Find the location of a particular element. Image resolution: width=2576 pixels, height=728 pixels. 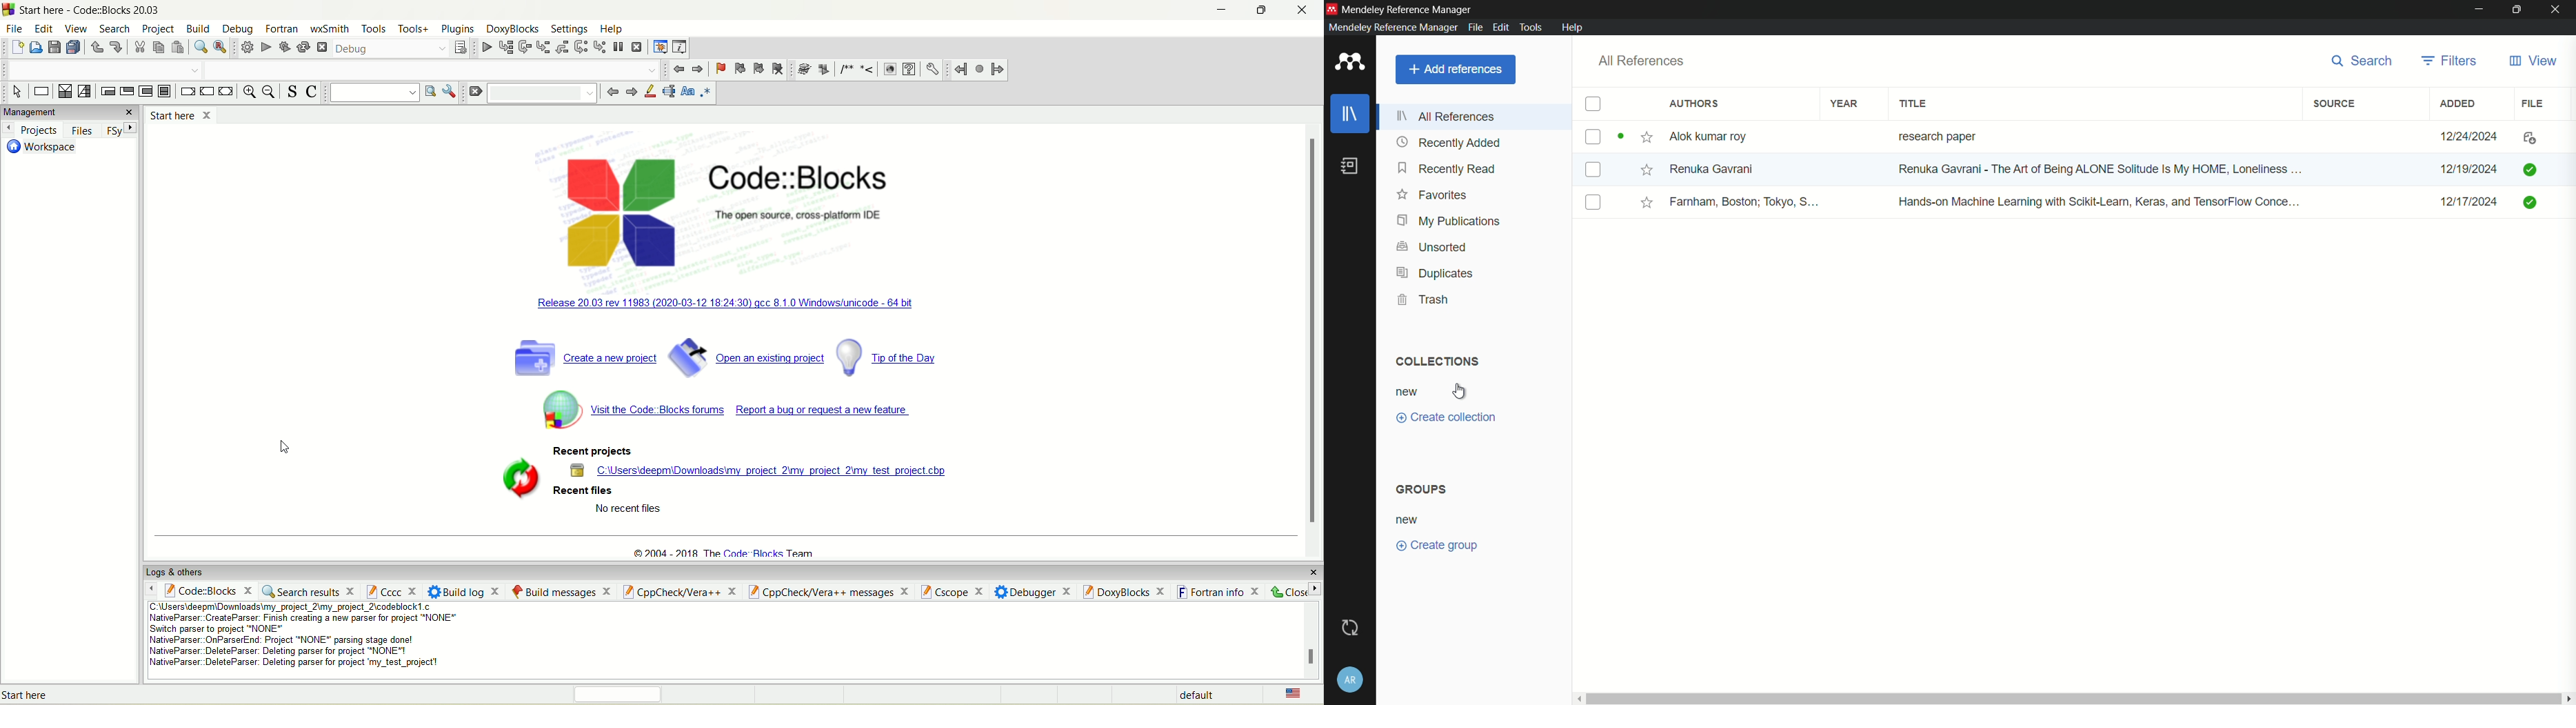

instruction is located at coordinates (43, 92).